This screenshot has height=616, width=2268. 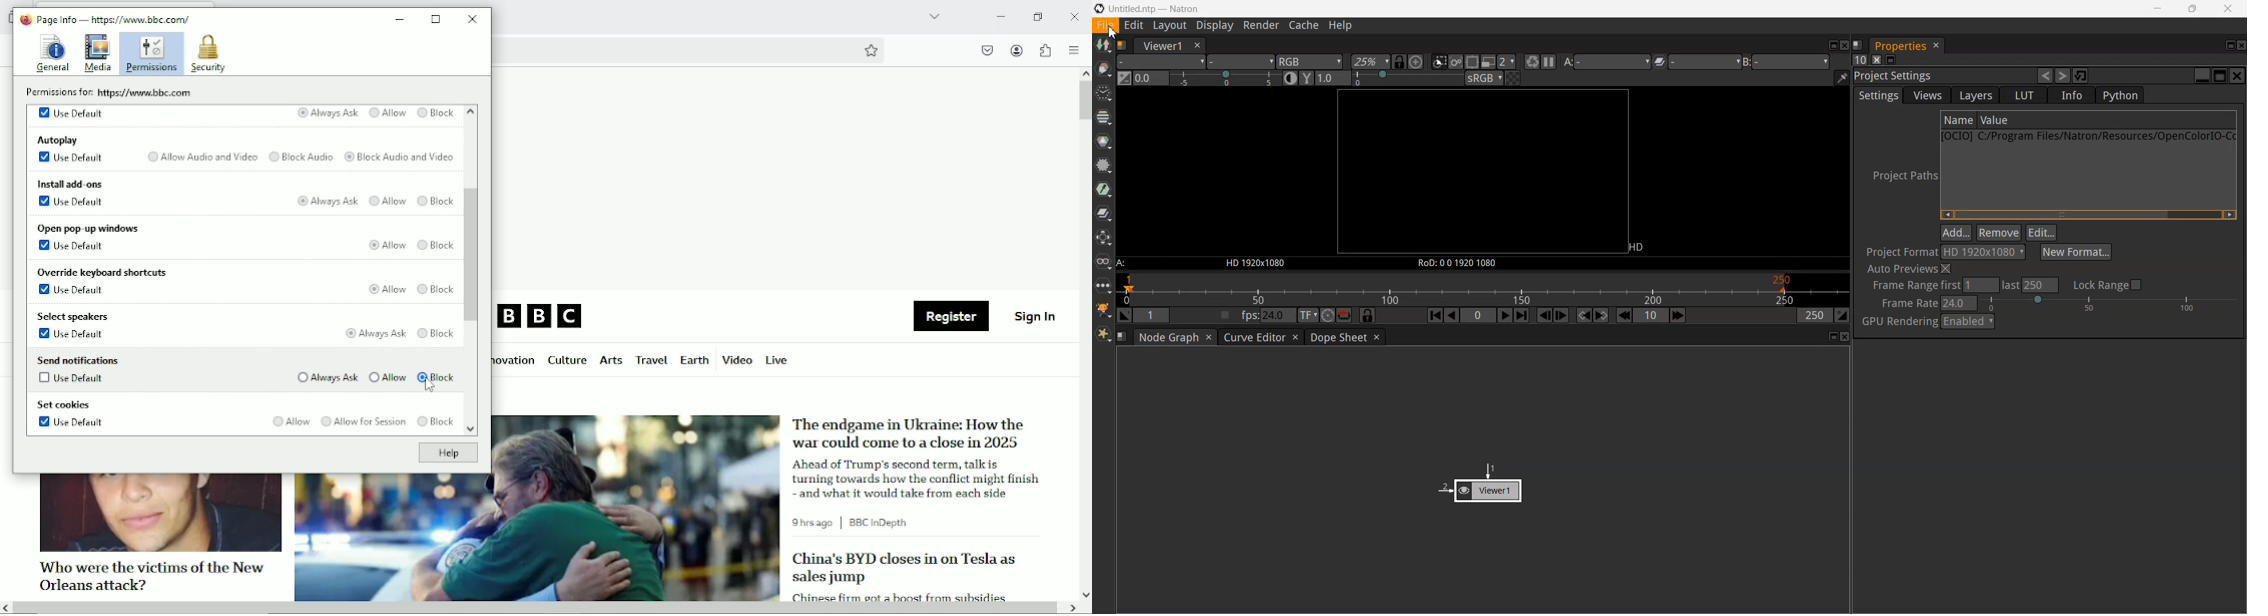 I want to click on Block audio and video, so click(x=399, y=158).